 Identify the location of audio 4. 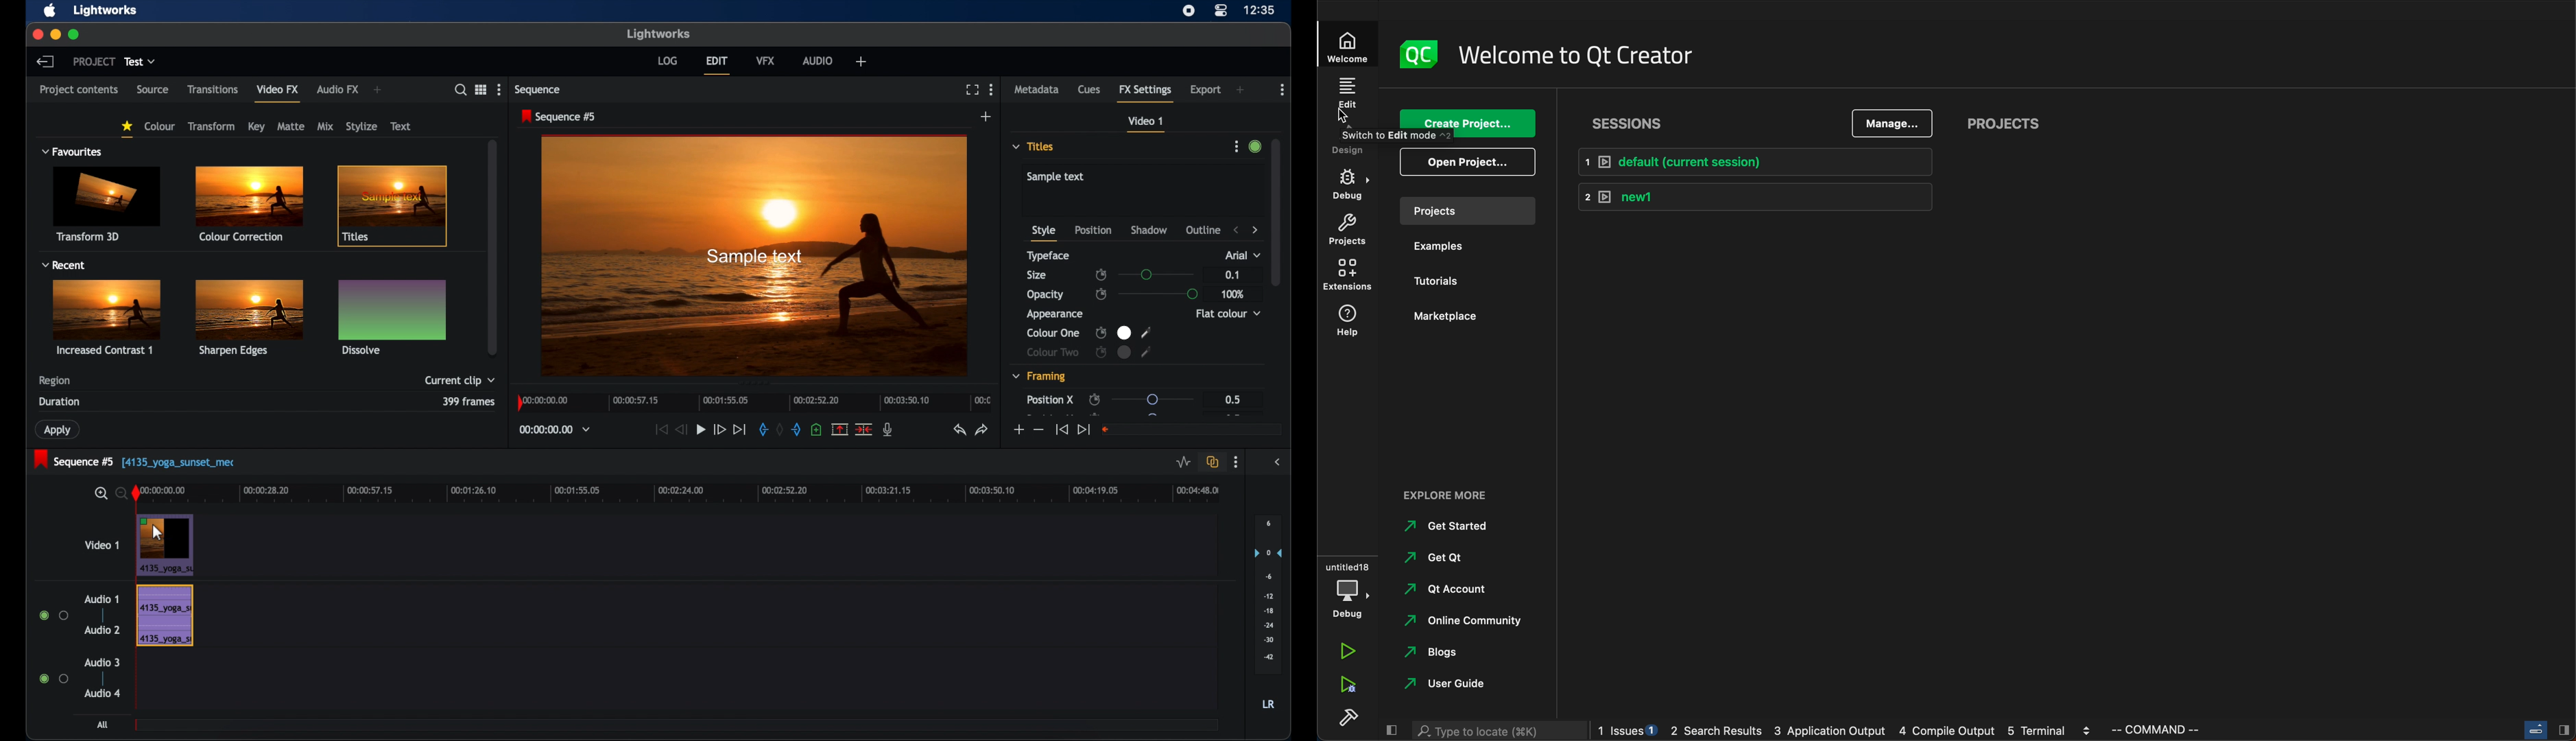
(103, 692).